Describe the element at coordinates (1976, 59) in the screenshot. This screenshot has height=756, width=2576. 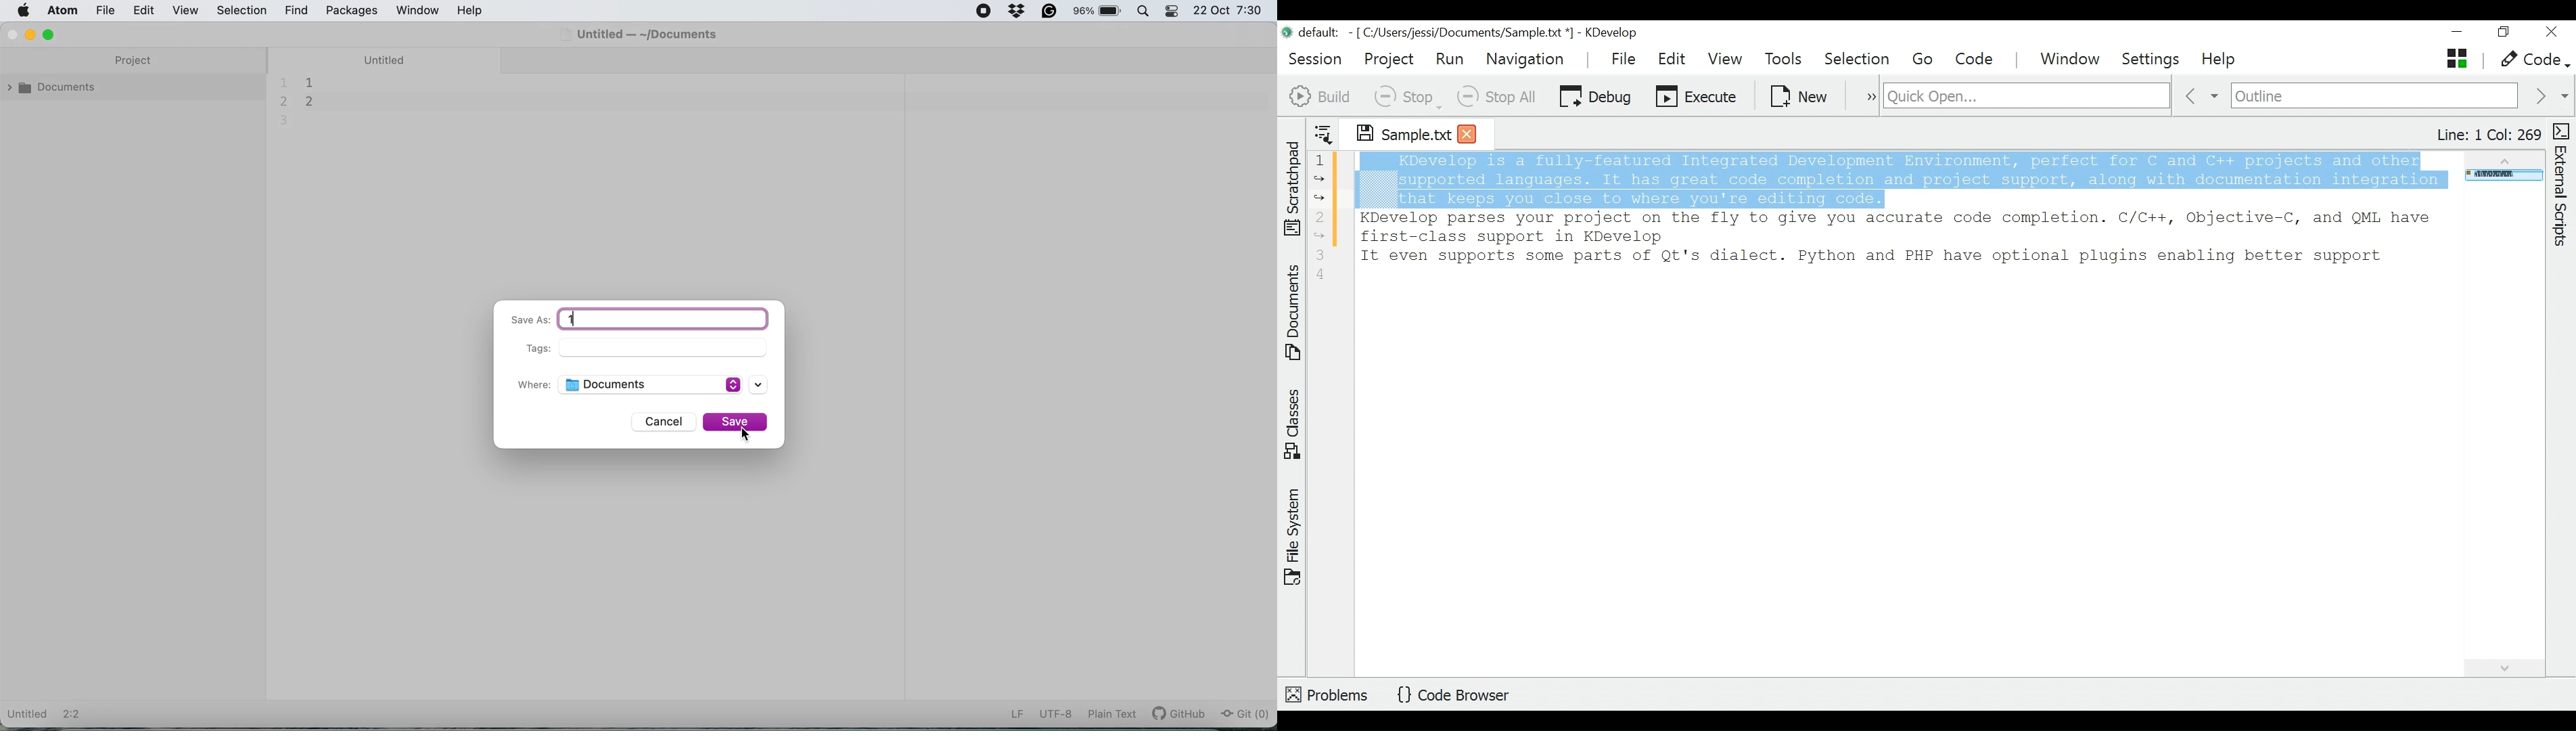
I see `Code` at that location.